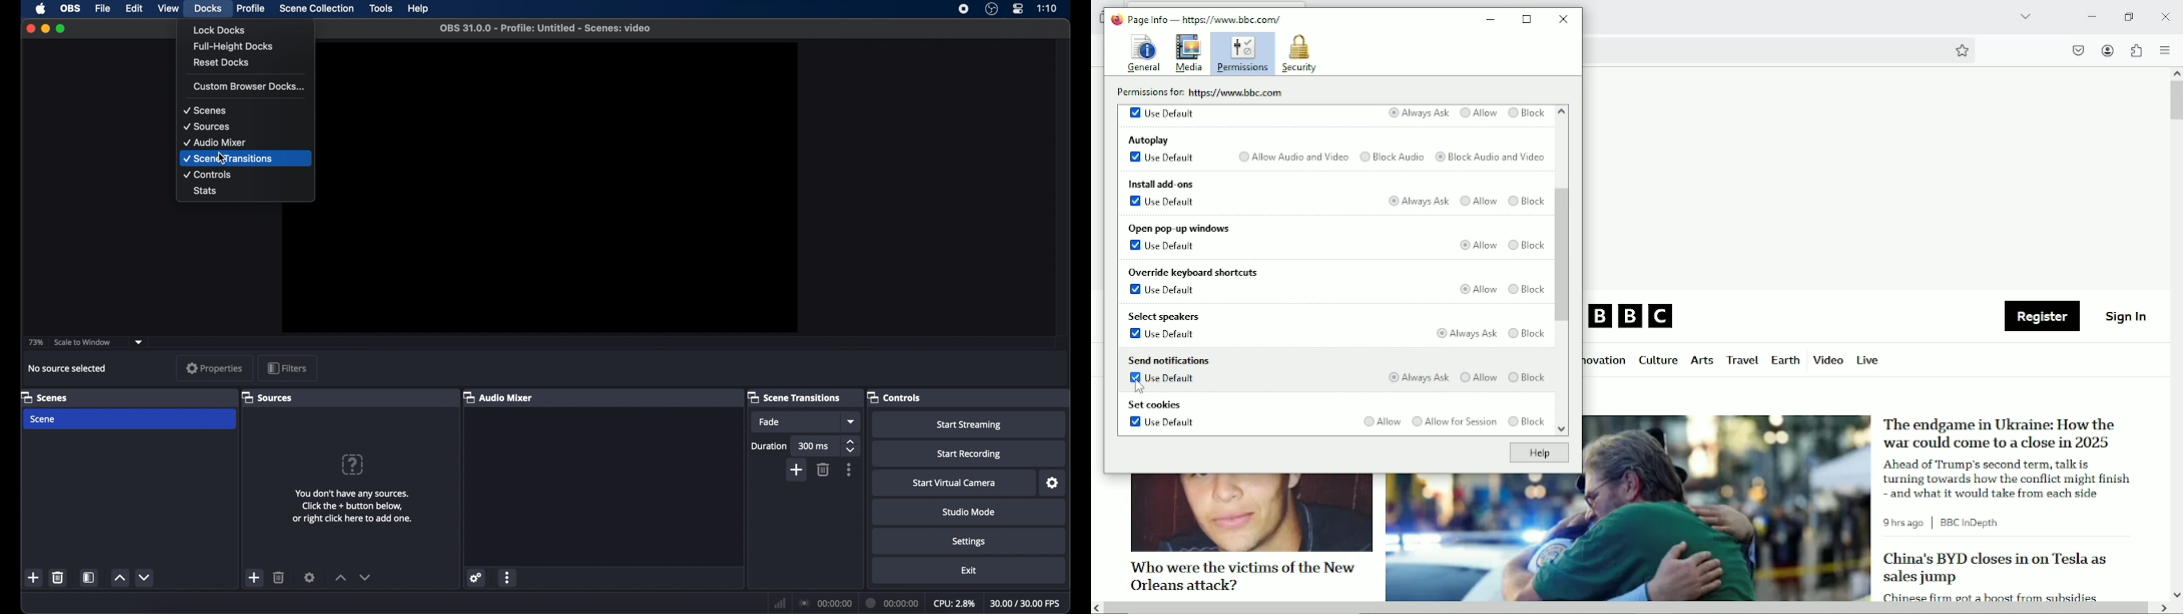 The image size is (2184, 616). What do you see at coordinates (1632, 317) in the screenshot?
I see `BBC` at bounding box center [1632, 317].